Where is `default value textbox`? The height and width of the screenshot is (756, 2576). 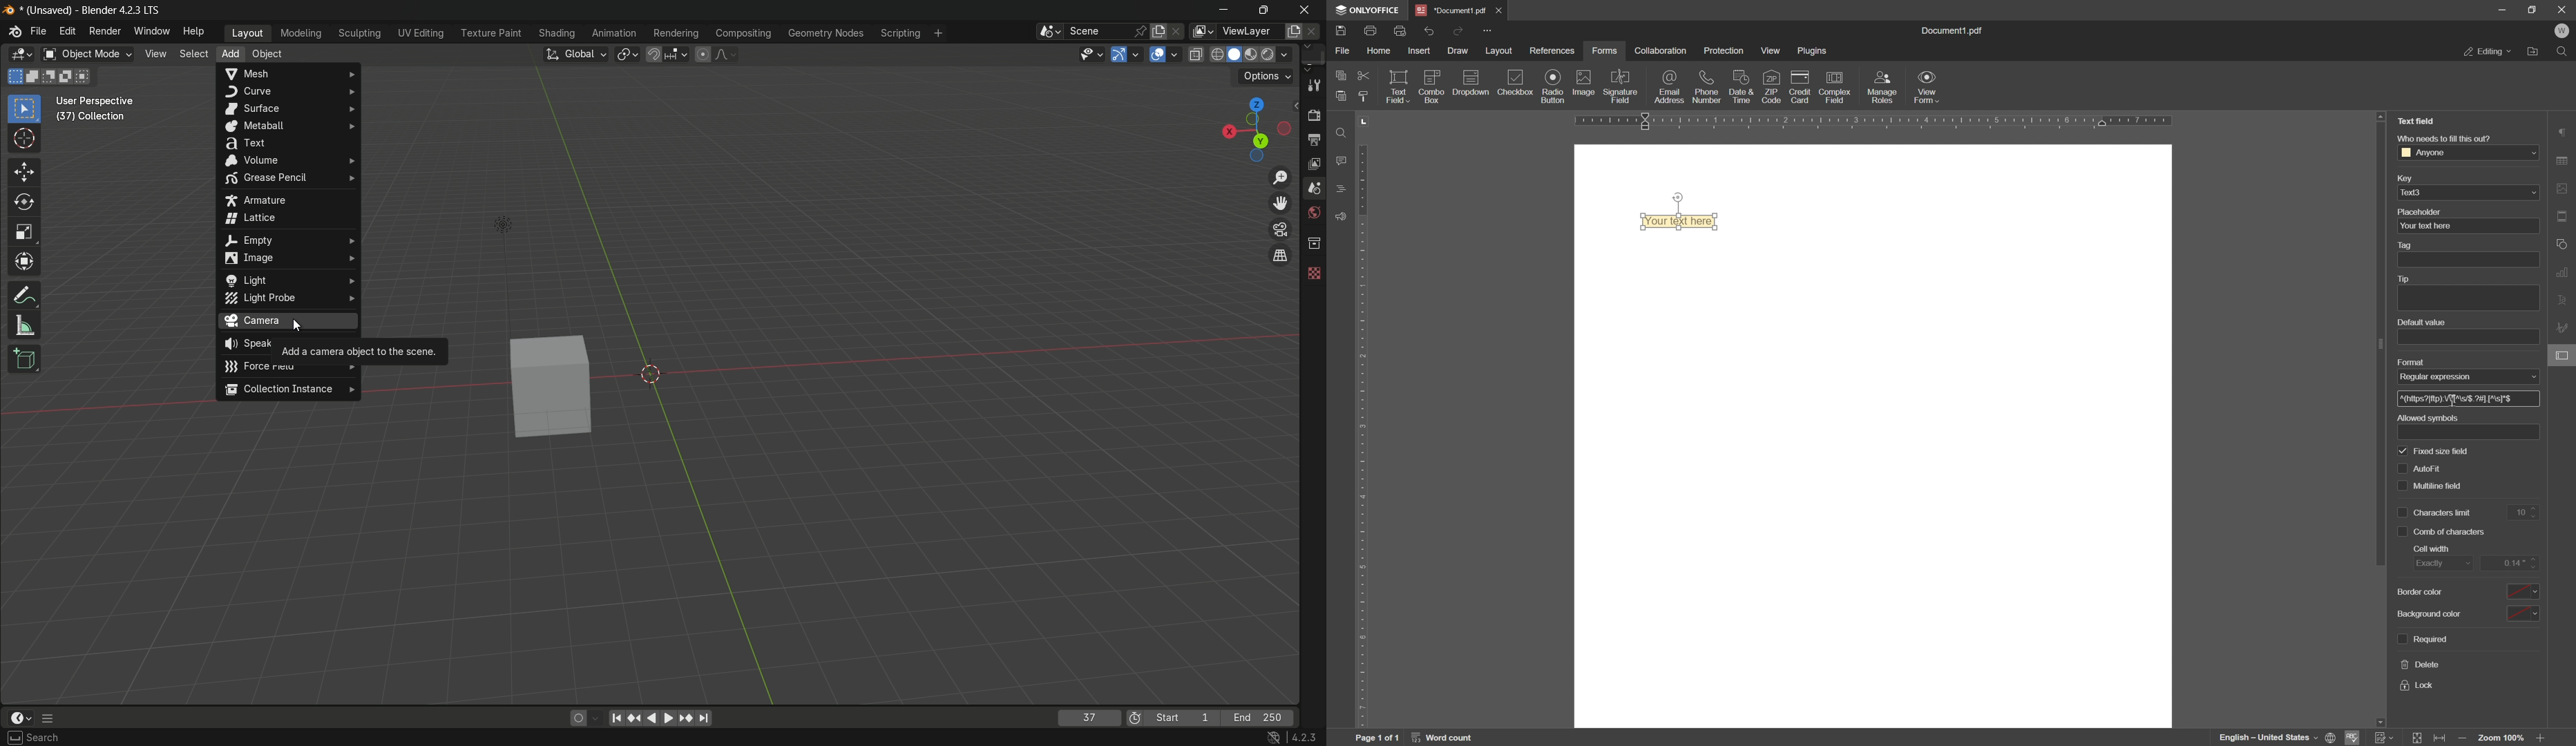 default value textbox is located at coordinates (2470, 336).